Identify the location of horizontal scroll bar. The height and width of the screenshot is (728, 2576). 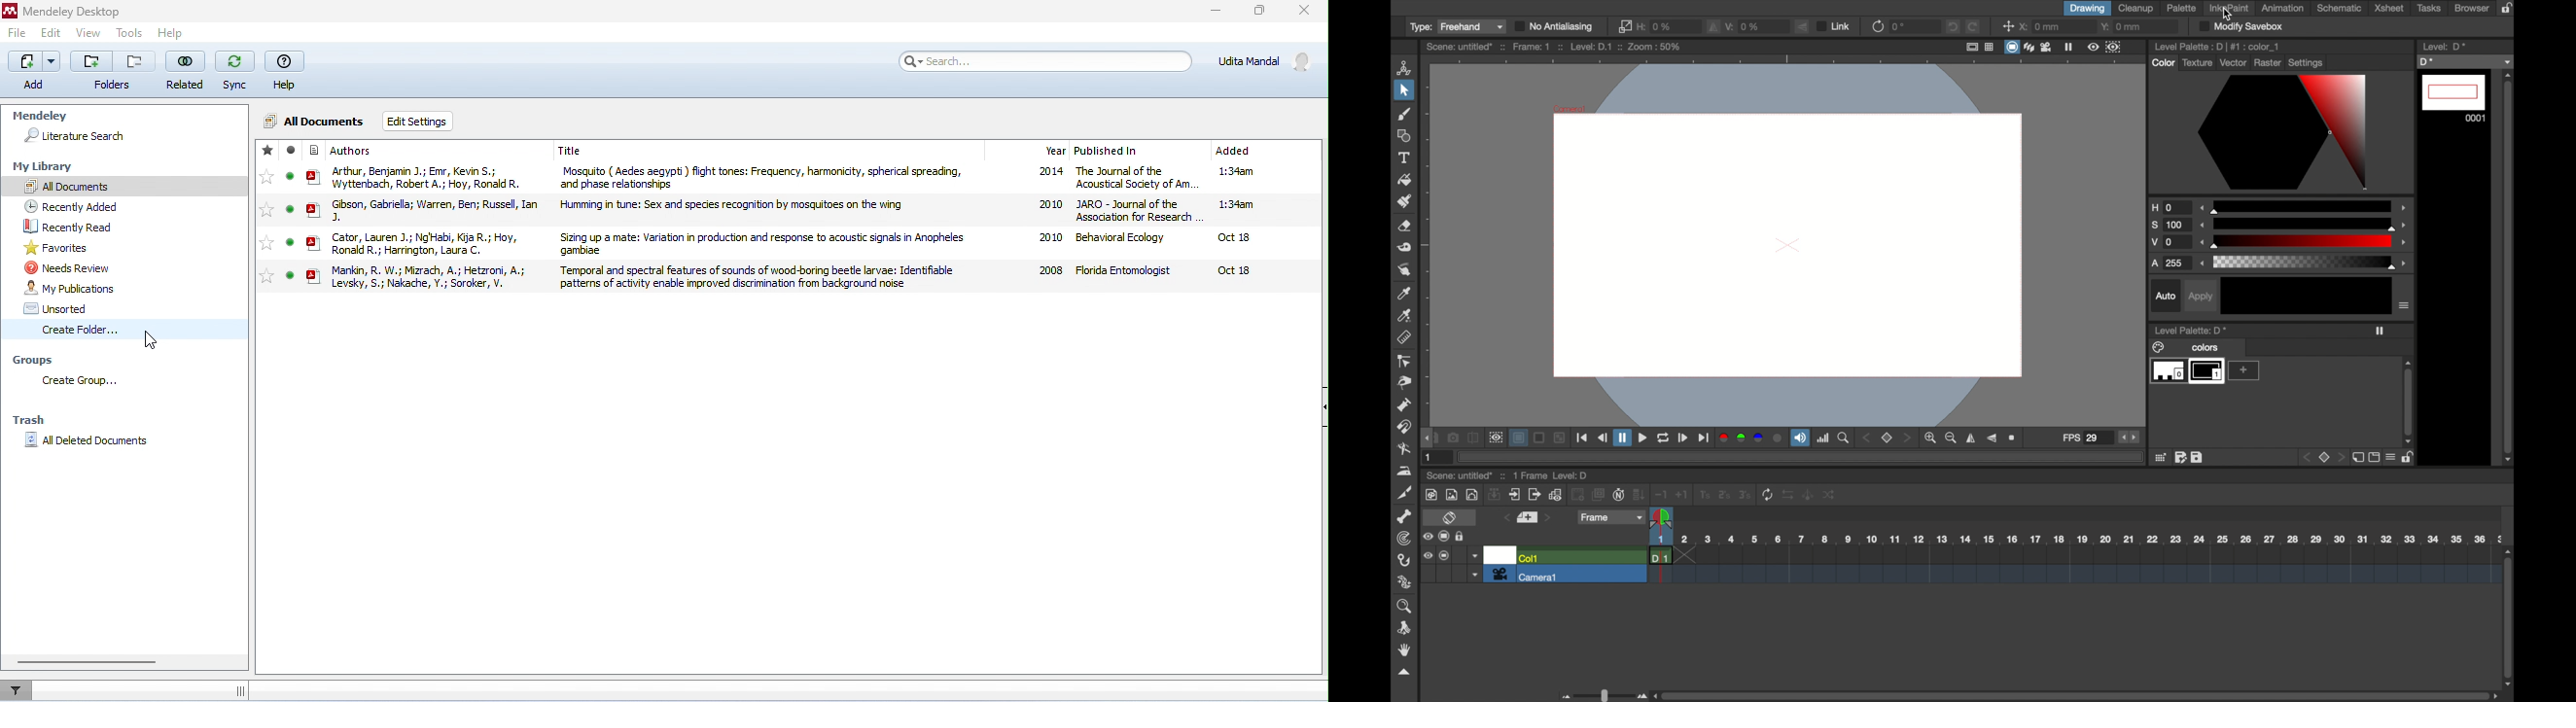
(87, 661).